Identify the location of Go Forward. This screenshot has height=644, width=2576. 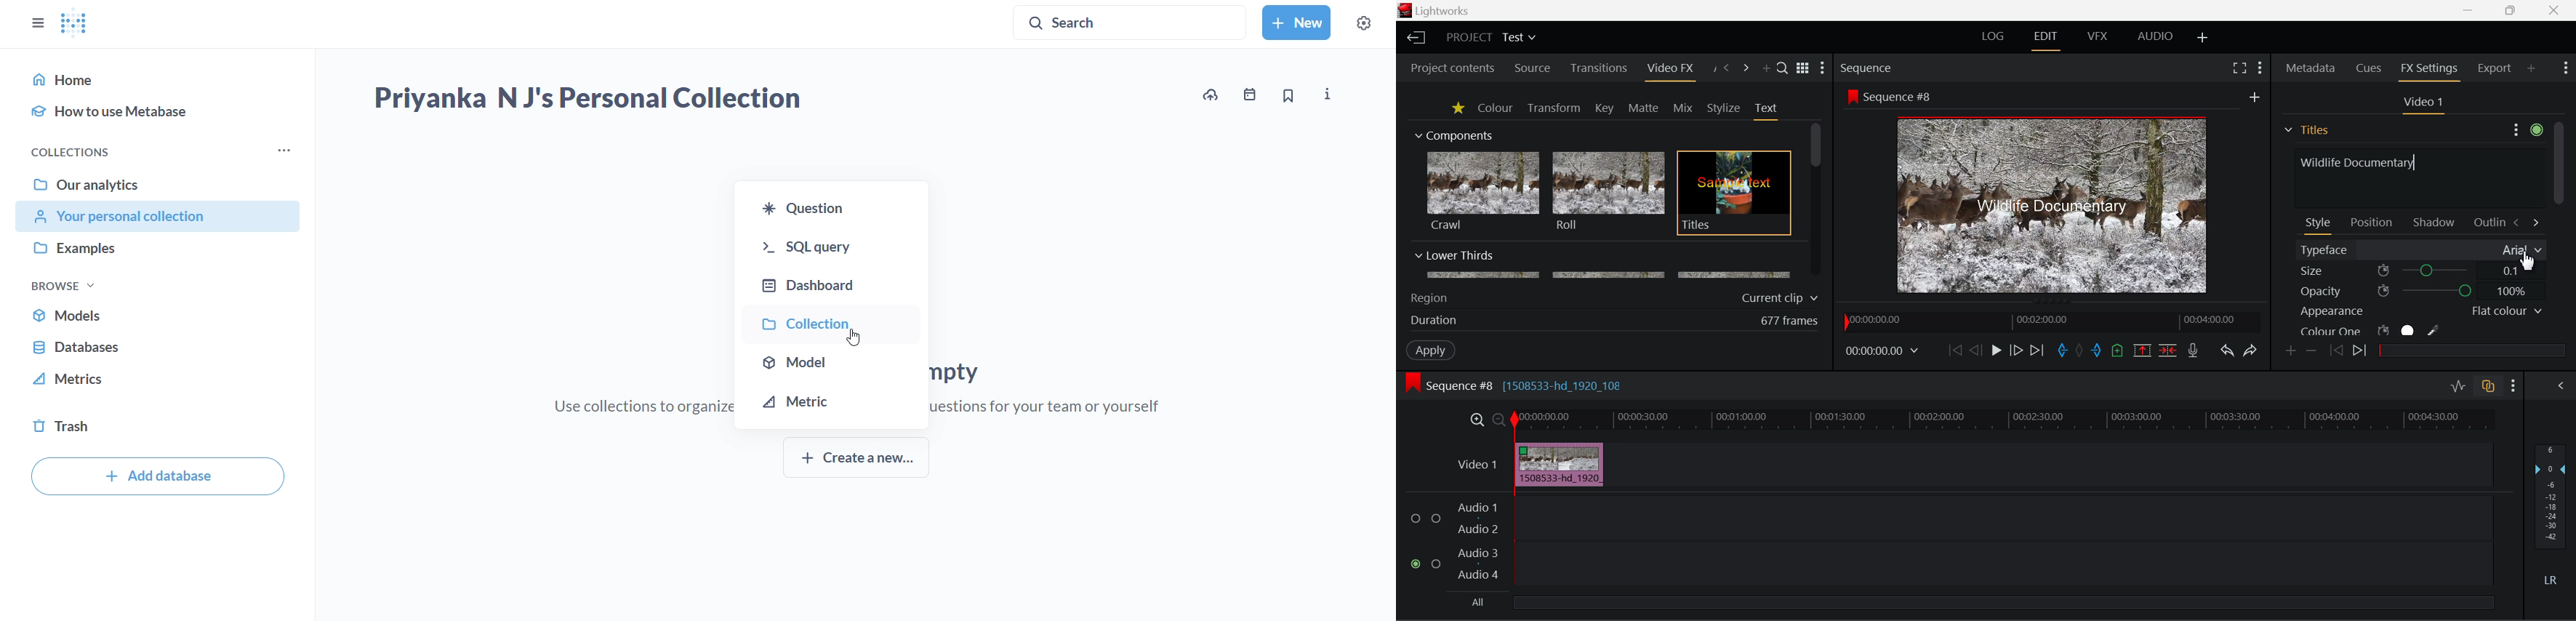
(2016, 351).